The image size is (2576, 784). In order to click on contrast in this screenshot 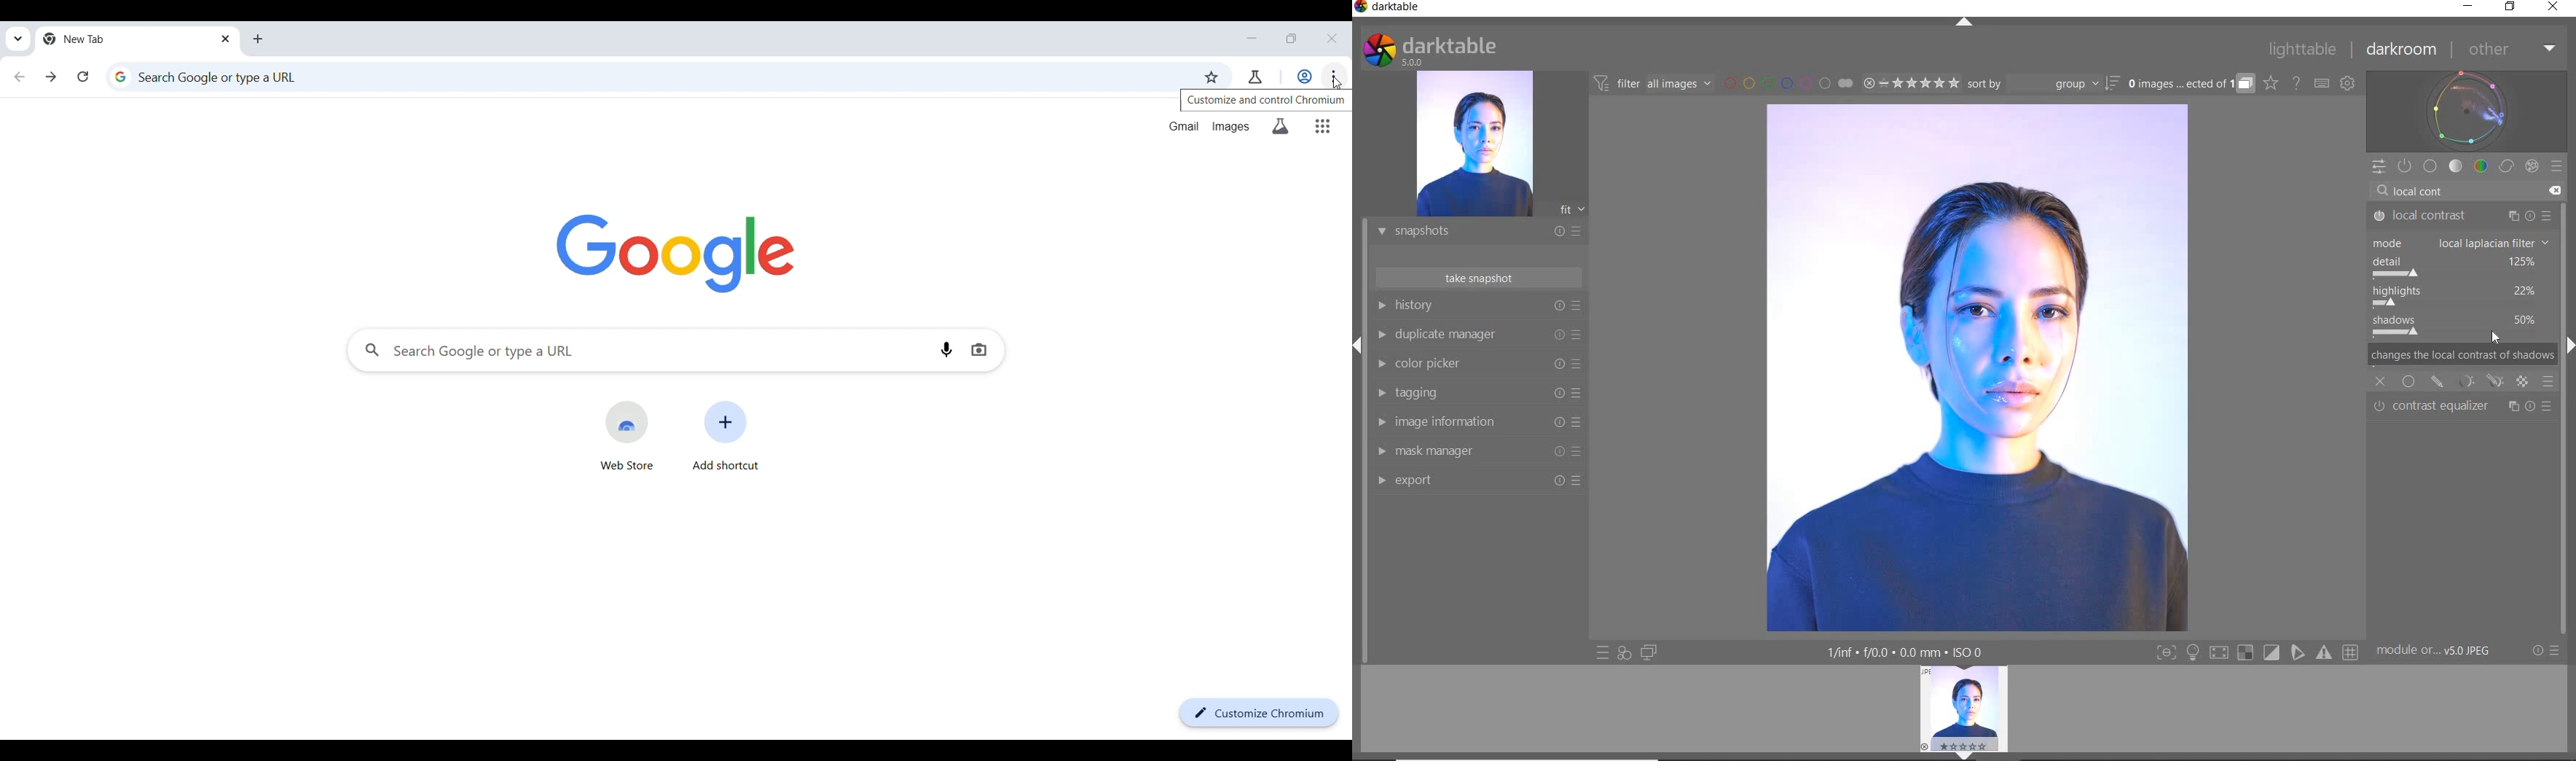, I will do `click(2462, 328)`.